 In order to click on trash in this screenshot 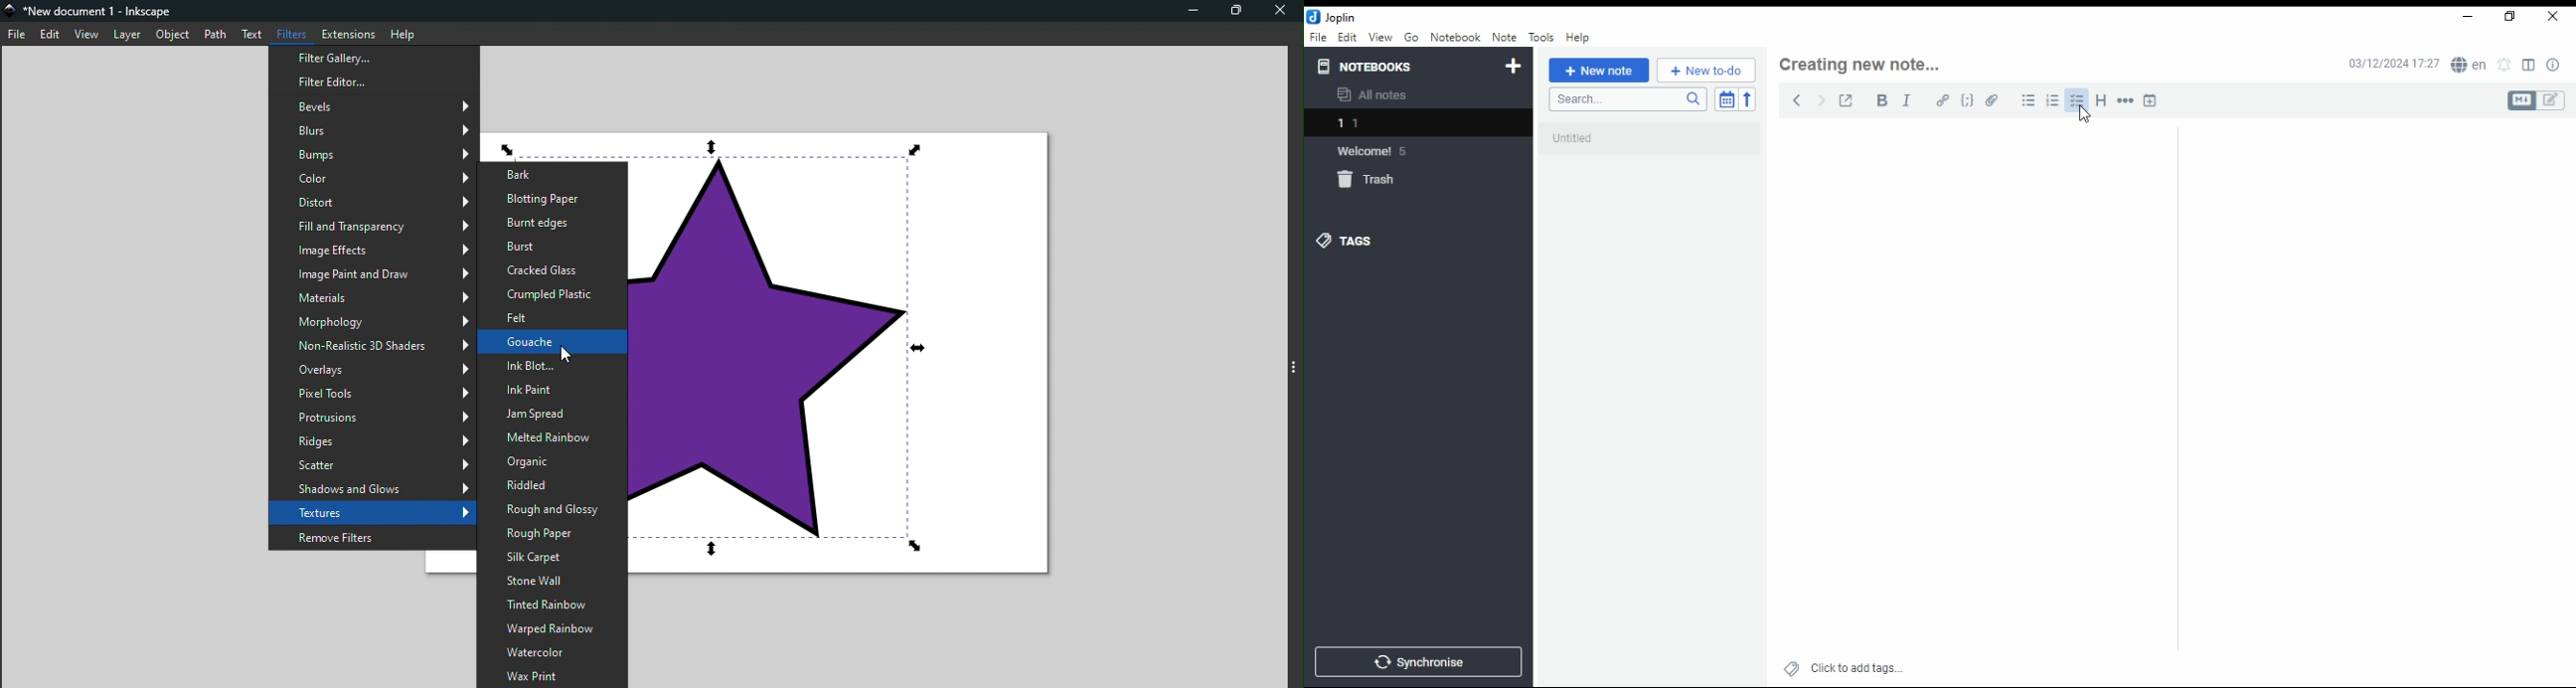, I will do `click(1368, 179)`.